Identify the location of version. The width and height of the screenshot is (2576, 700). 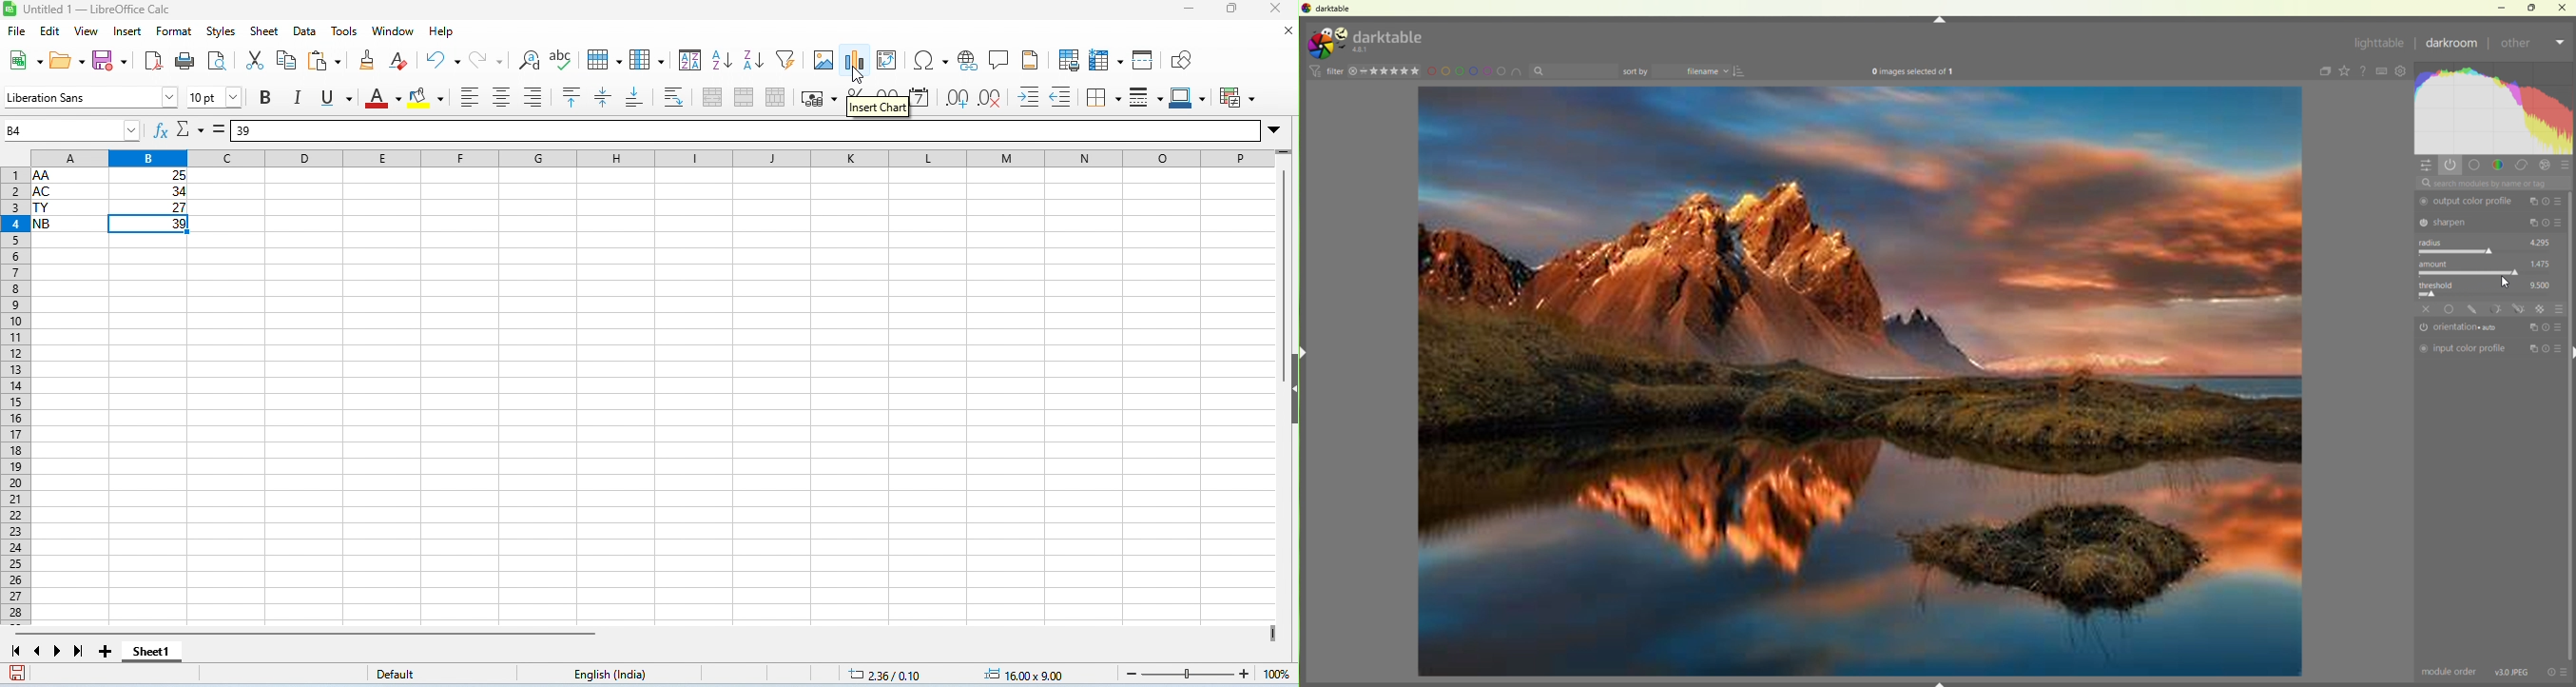
(1362, 50).